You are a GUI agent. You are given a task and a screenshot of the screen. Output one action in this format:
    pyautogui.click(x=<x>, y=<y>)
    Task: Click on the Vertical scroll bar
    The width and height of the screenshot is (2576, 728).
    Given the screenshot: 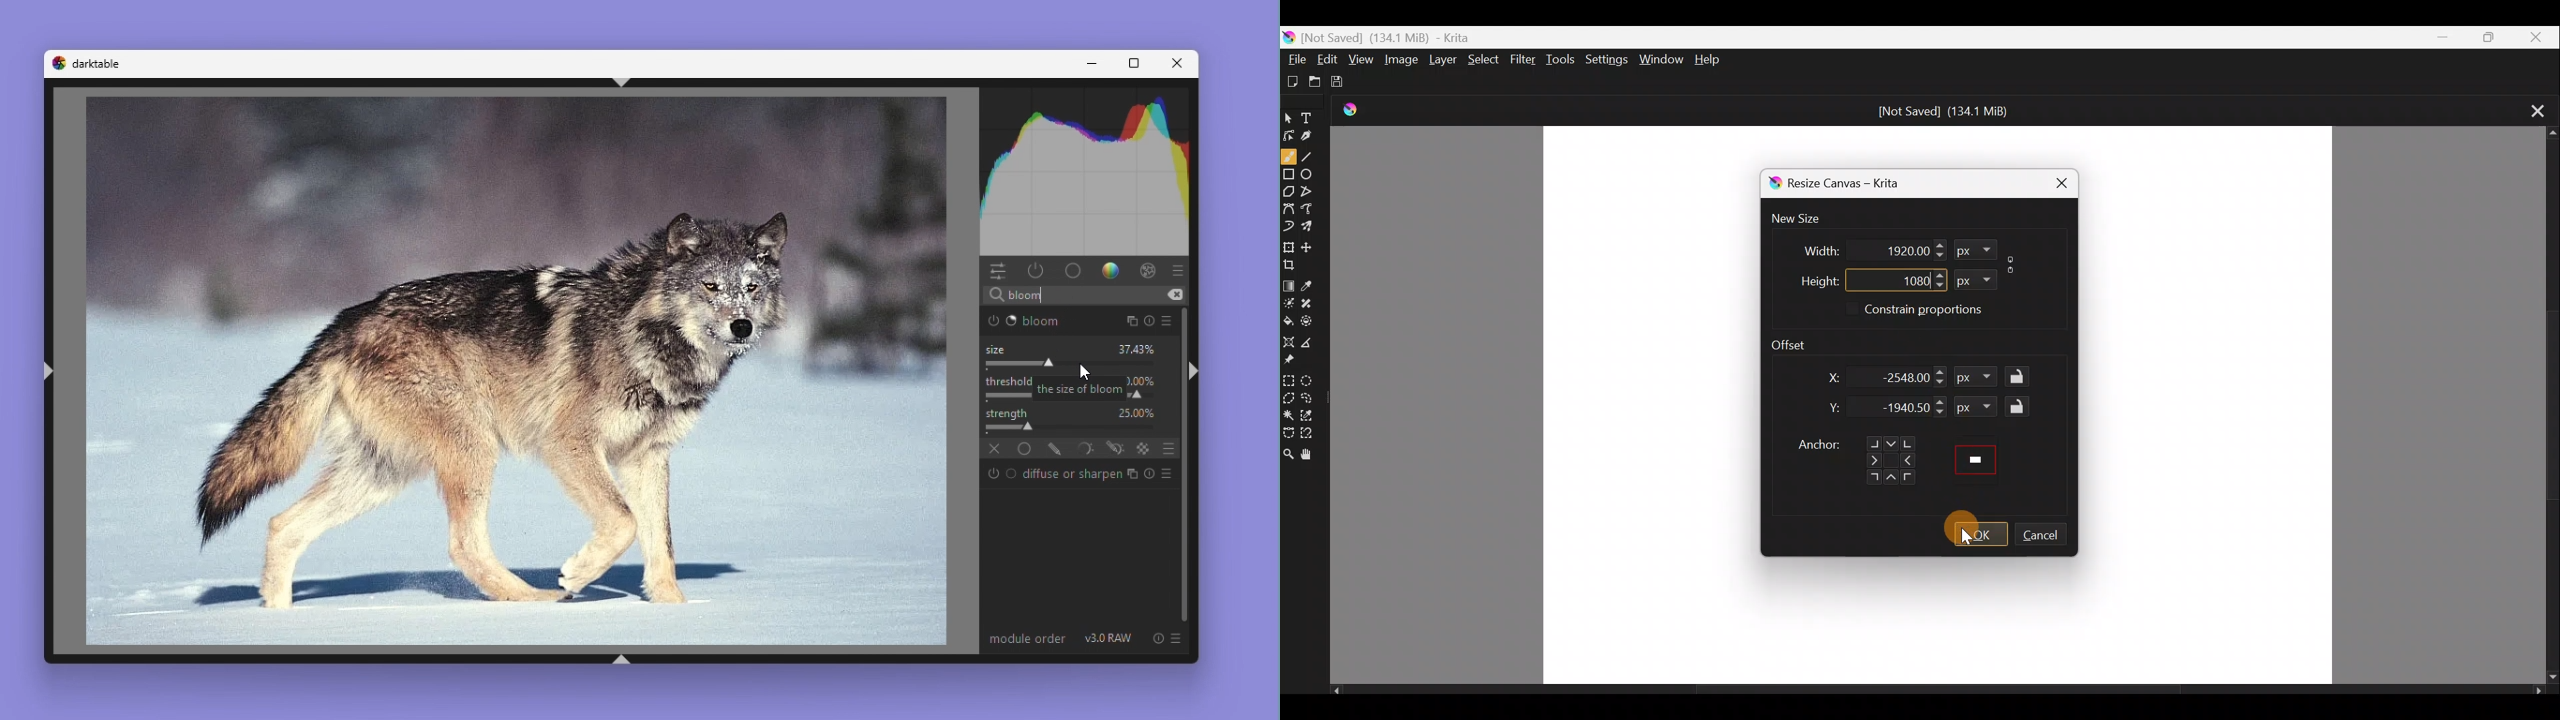 What is the action you would take?
    pyautogui.click(x=1180, y=464)
    